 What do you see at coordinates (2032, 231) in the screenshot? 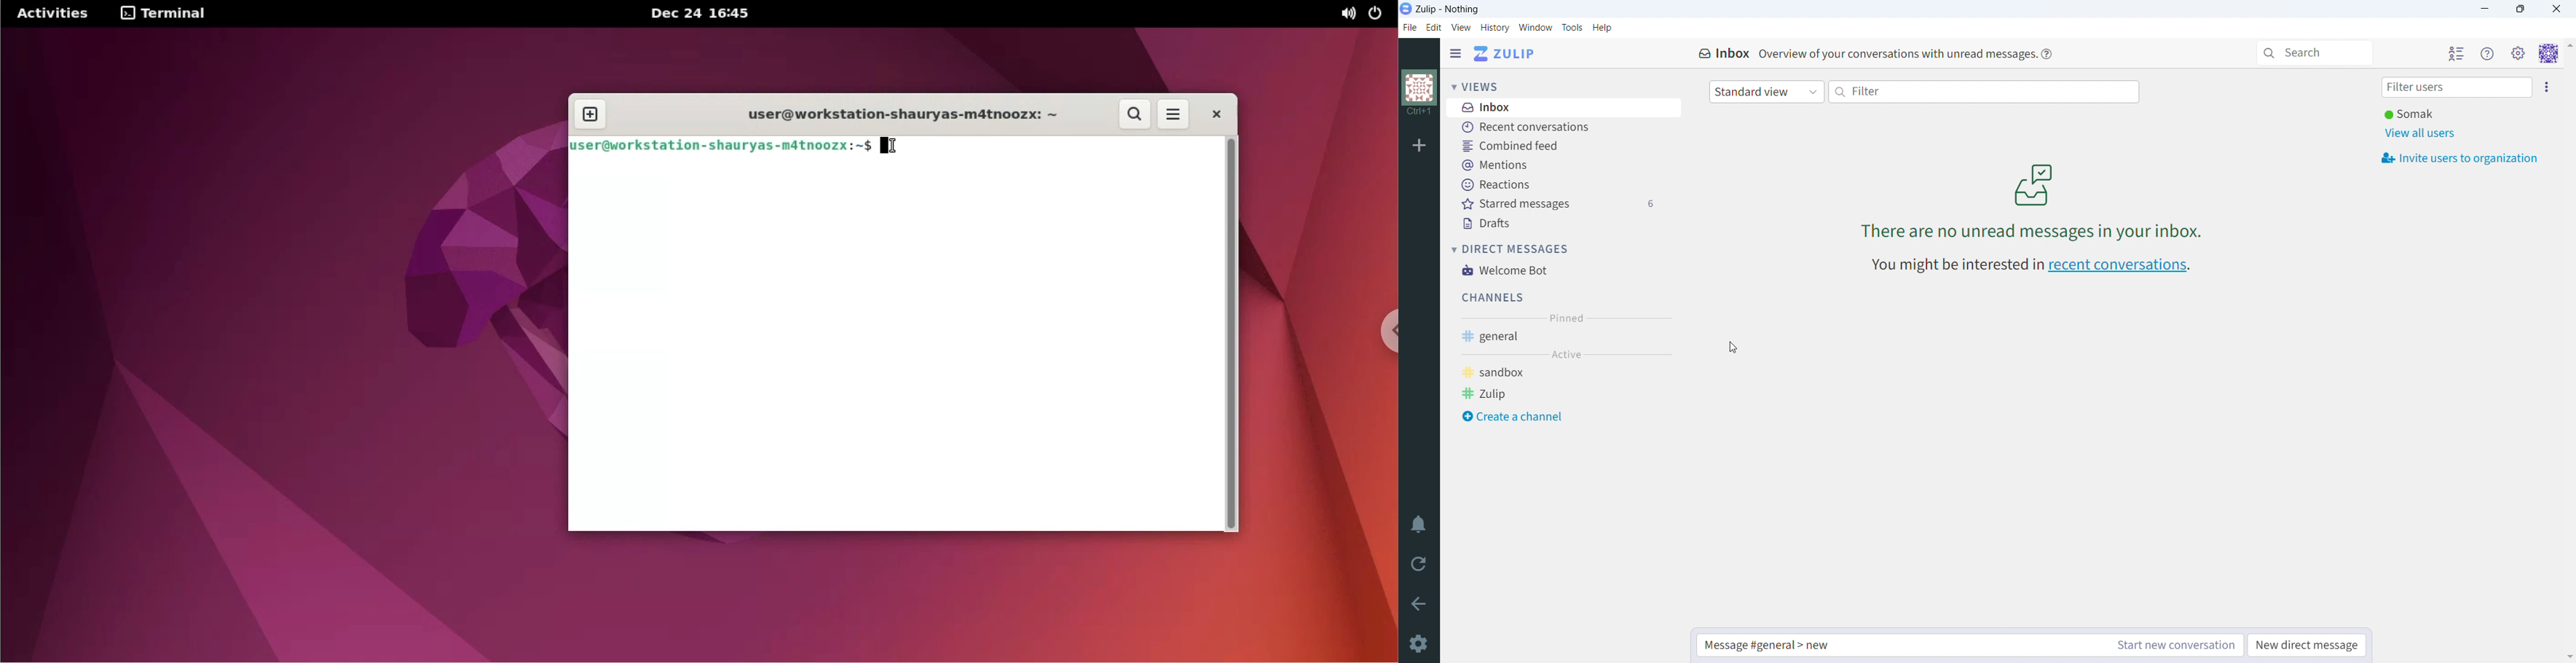
I see `There are no unread messages in your inbox.` at bounding box center [2032, 231].